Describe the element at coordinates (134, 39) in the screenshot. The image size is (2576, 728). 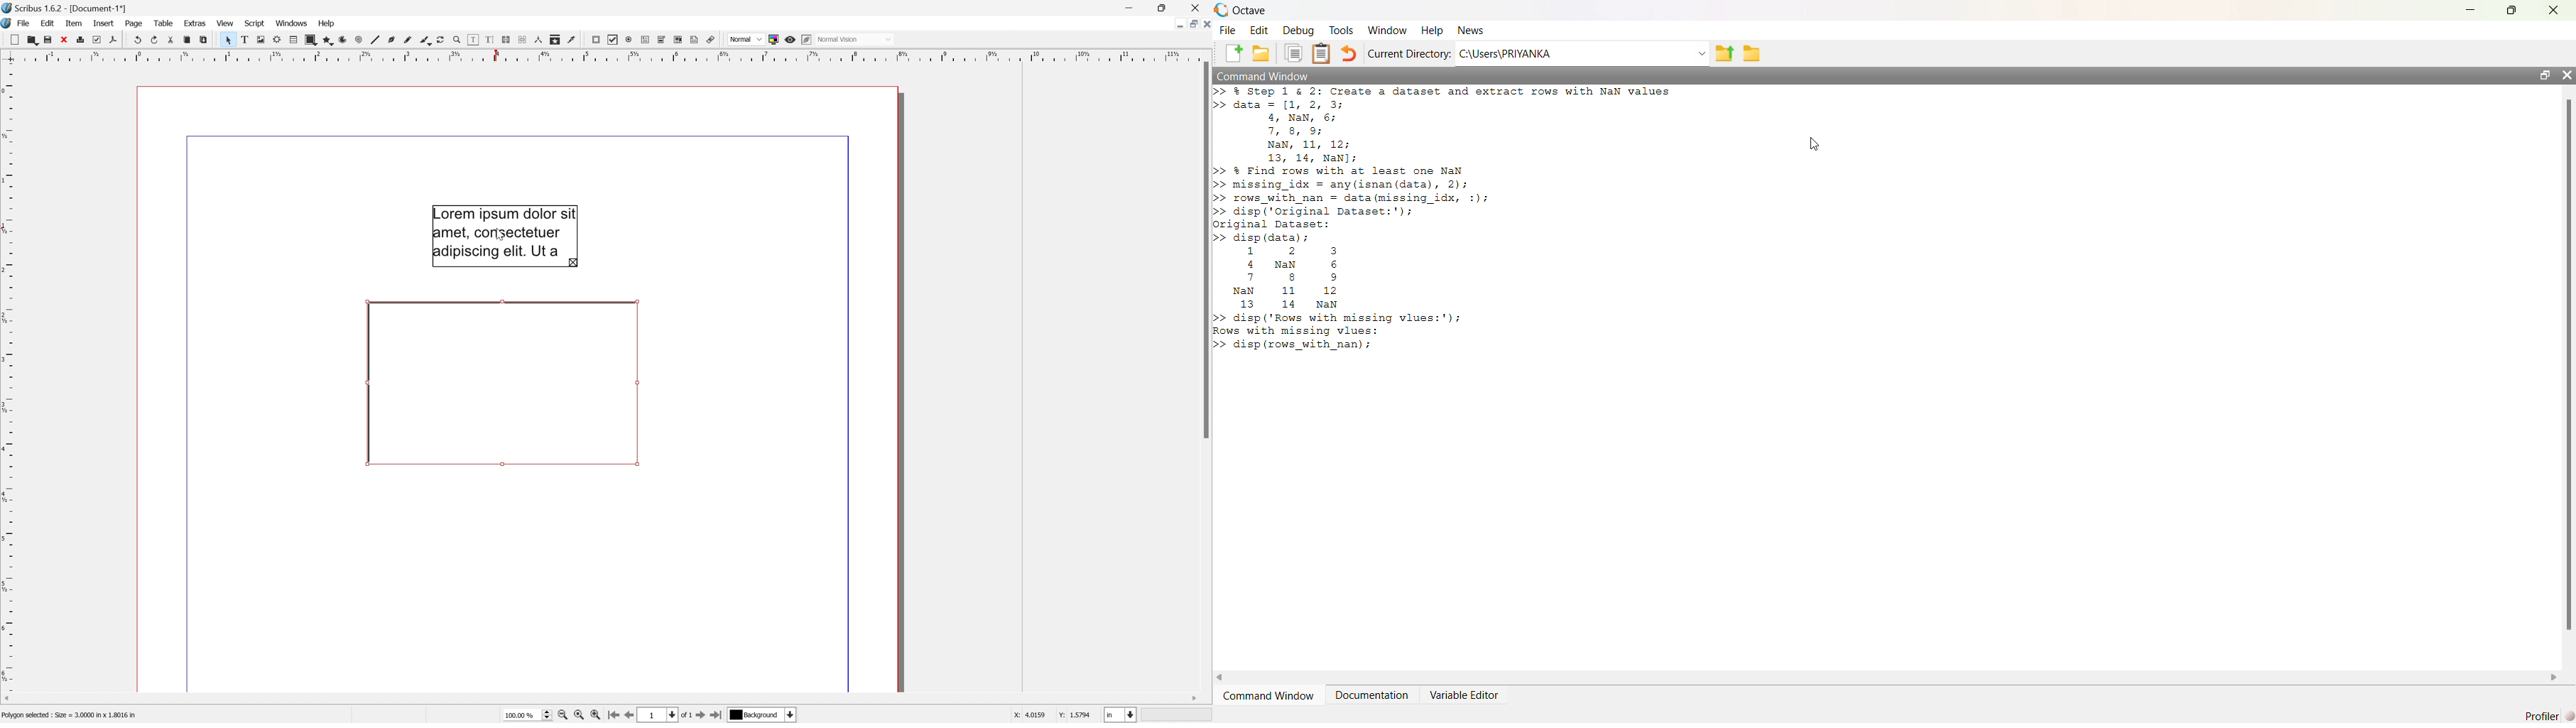
I see `Undo` at that location.